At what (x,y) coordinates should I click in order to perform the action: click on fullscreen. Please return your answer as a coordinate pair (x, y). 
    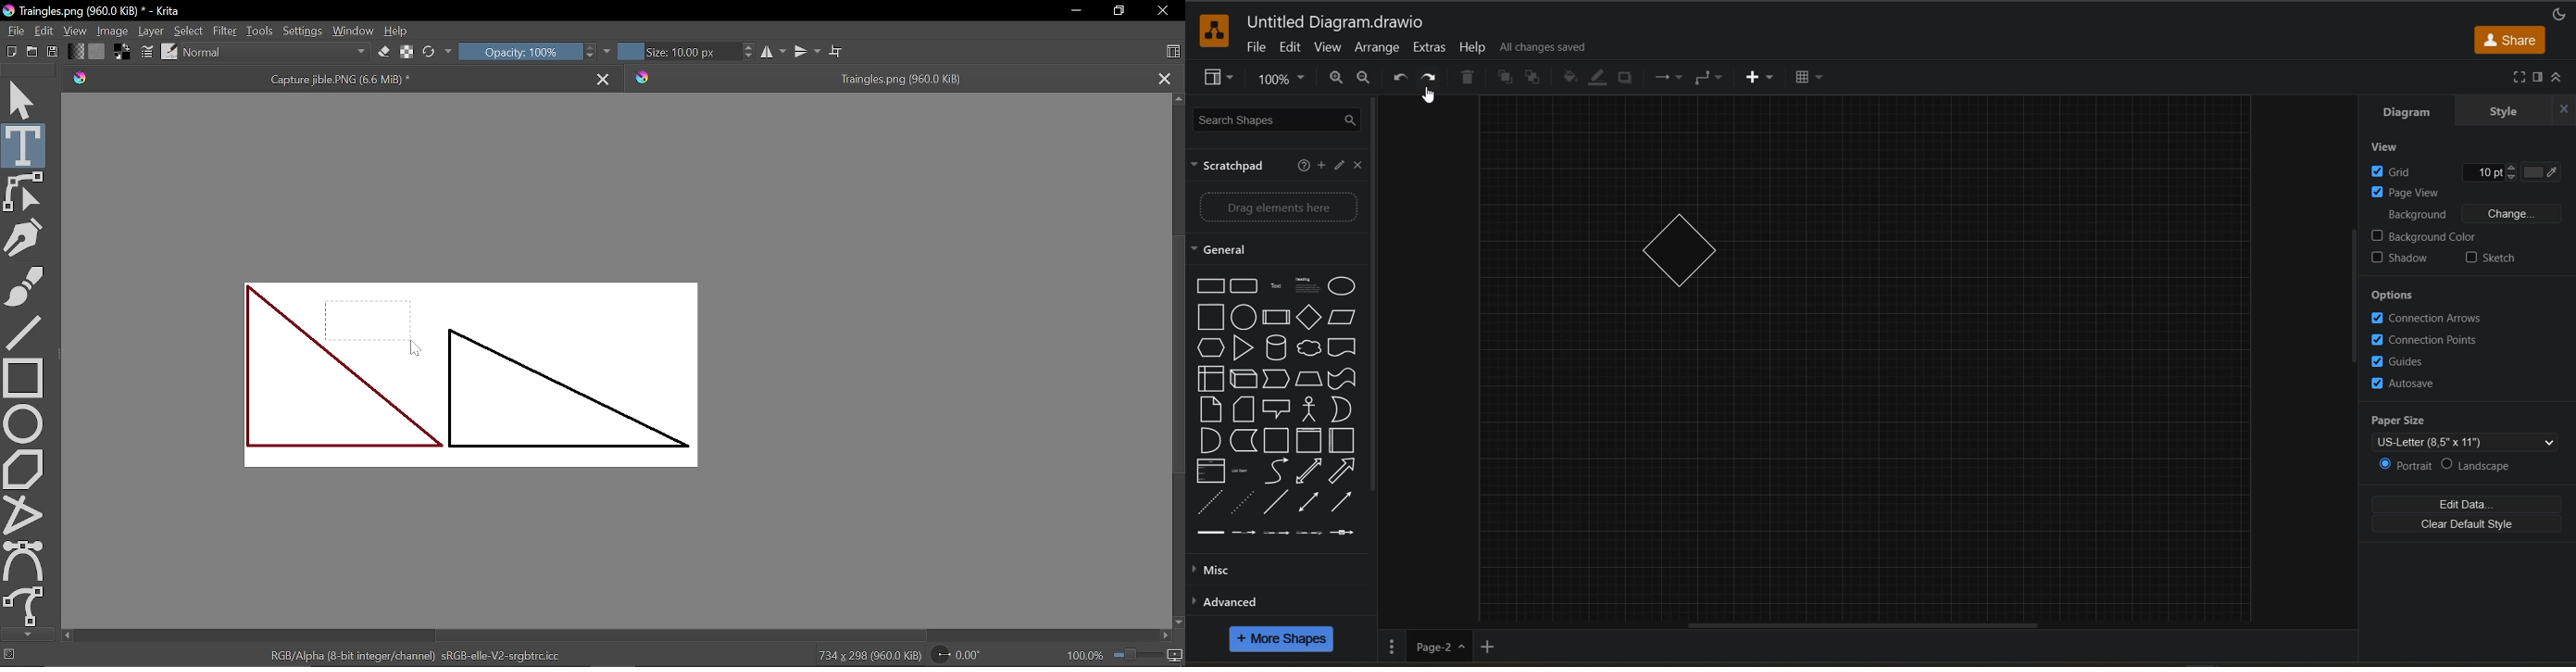
    Looking at the image, I should click on (2519, 78).